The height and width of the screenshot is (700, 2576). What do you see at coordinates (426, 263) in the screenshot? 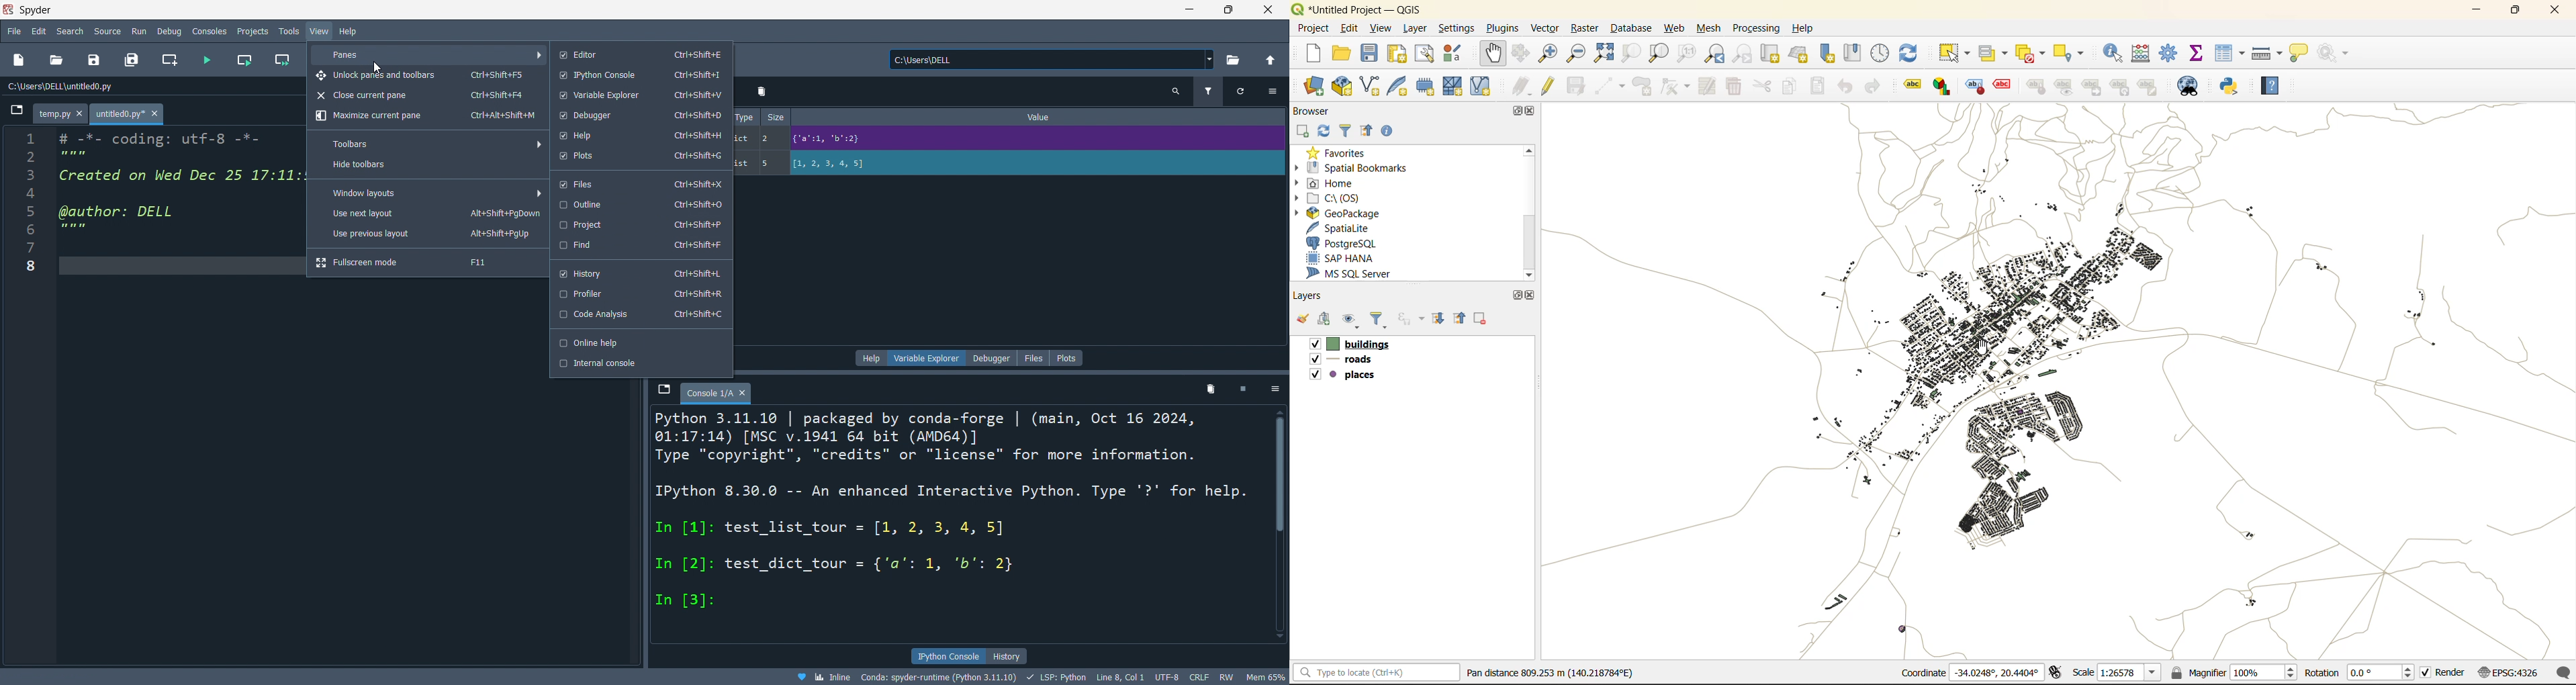
I see `fullscreen mode` at bounding box center [426, 263].